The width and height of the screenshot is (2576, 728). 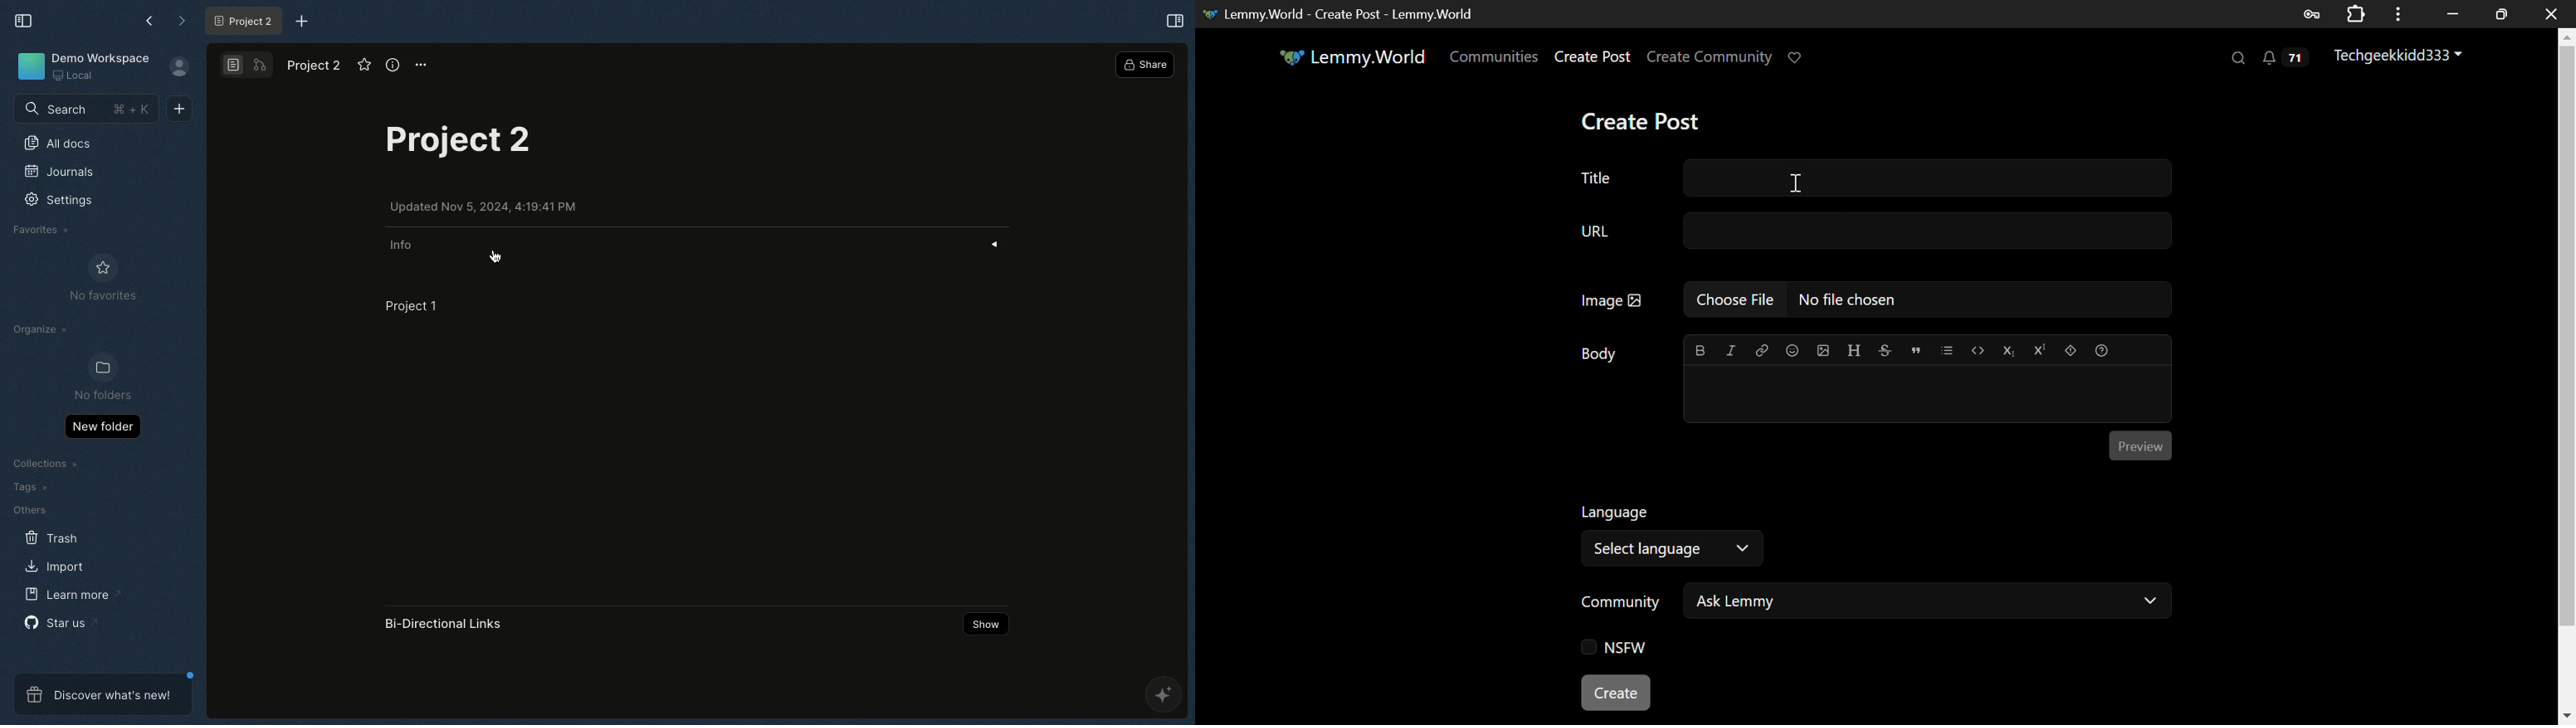 I want to click on User, so click(x=178, y=68).